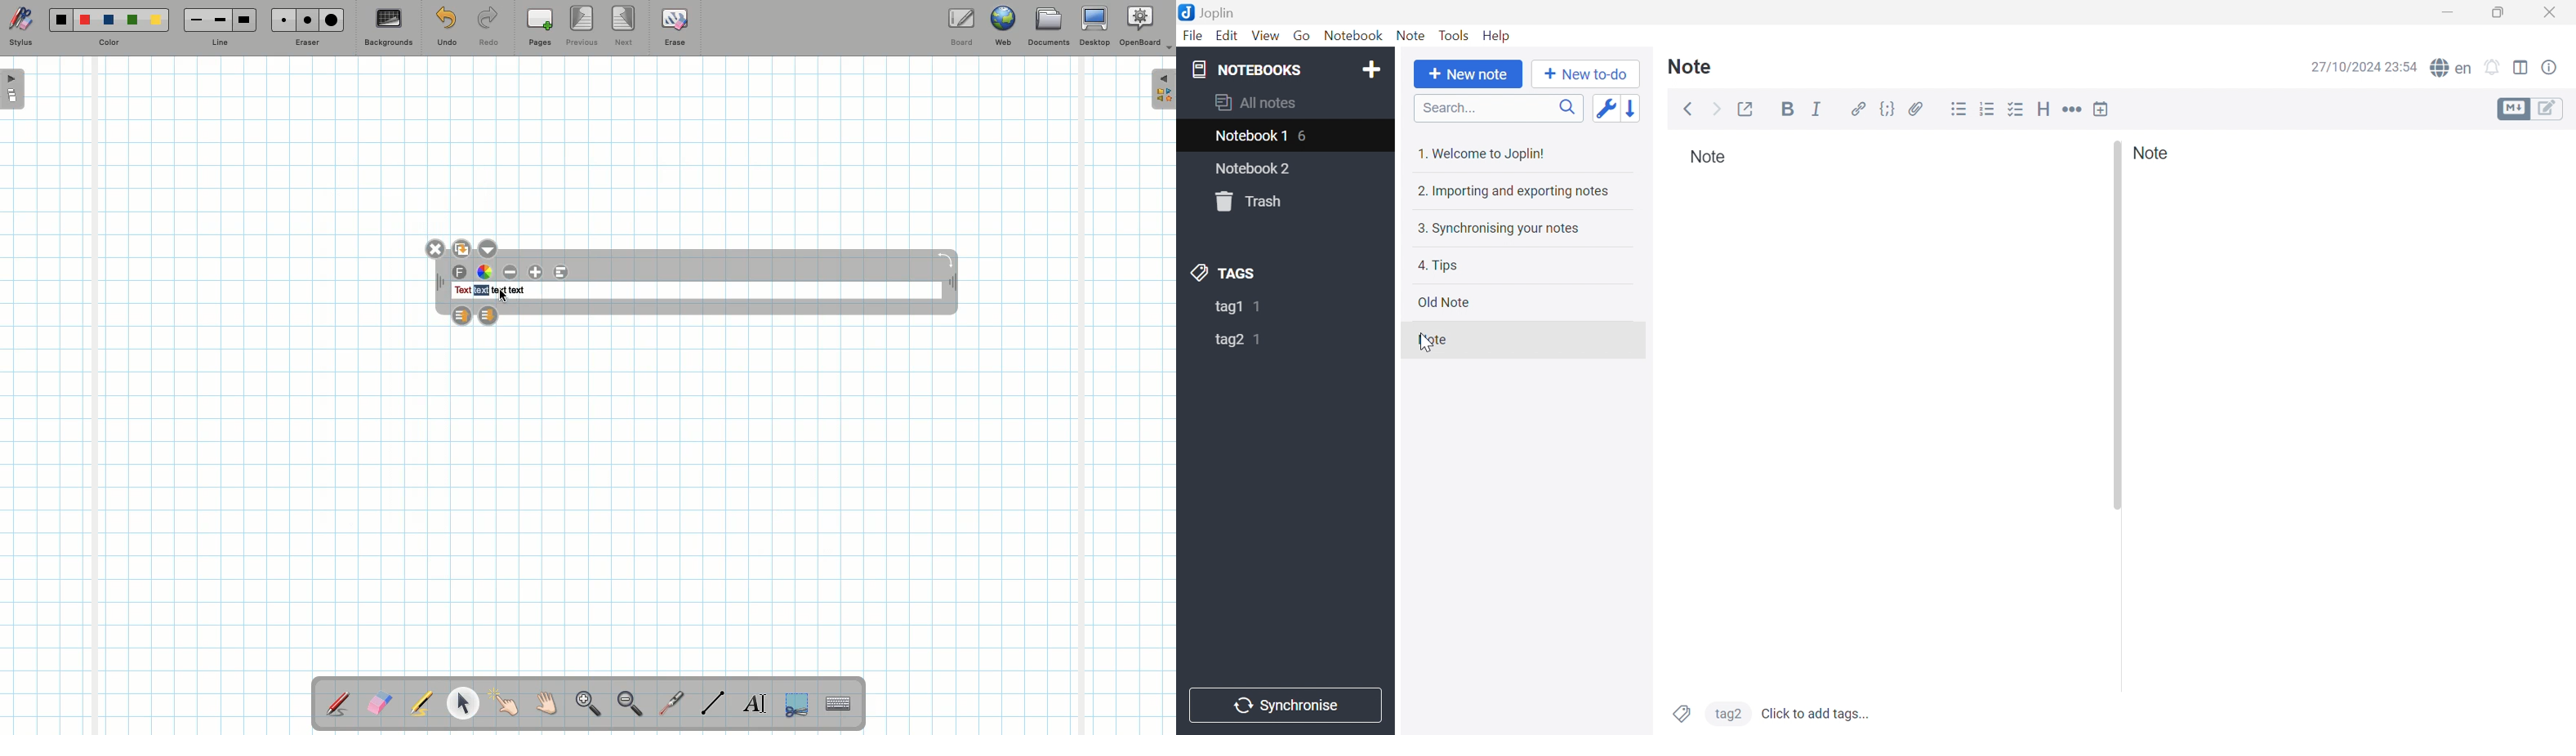 The width and height of the screenshot is (2576, 756). Describe the element at coordinates (1960, 110) in the screenshot. I see `Bulleted list` at that location.